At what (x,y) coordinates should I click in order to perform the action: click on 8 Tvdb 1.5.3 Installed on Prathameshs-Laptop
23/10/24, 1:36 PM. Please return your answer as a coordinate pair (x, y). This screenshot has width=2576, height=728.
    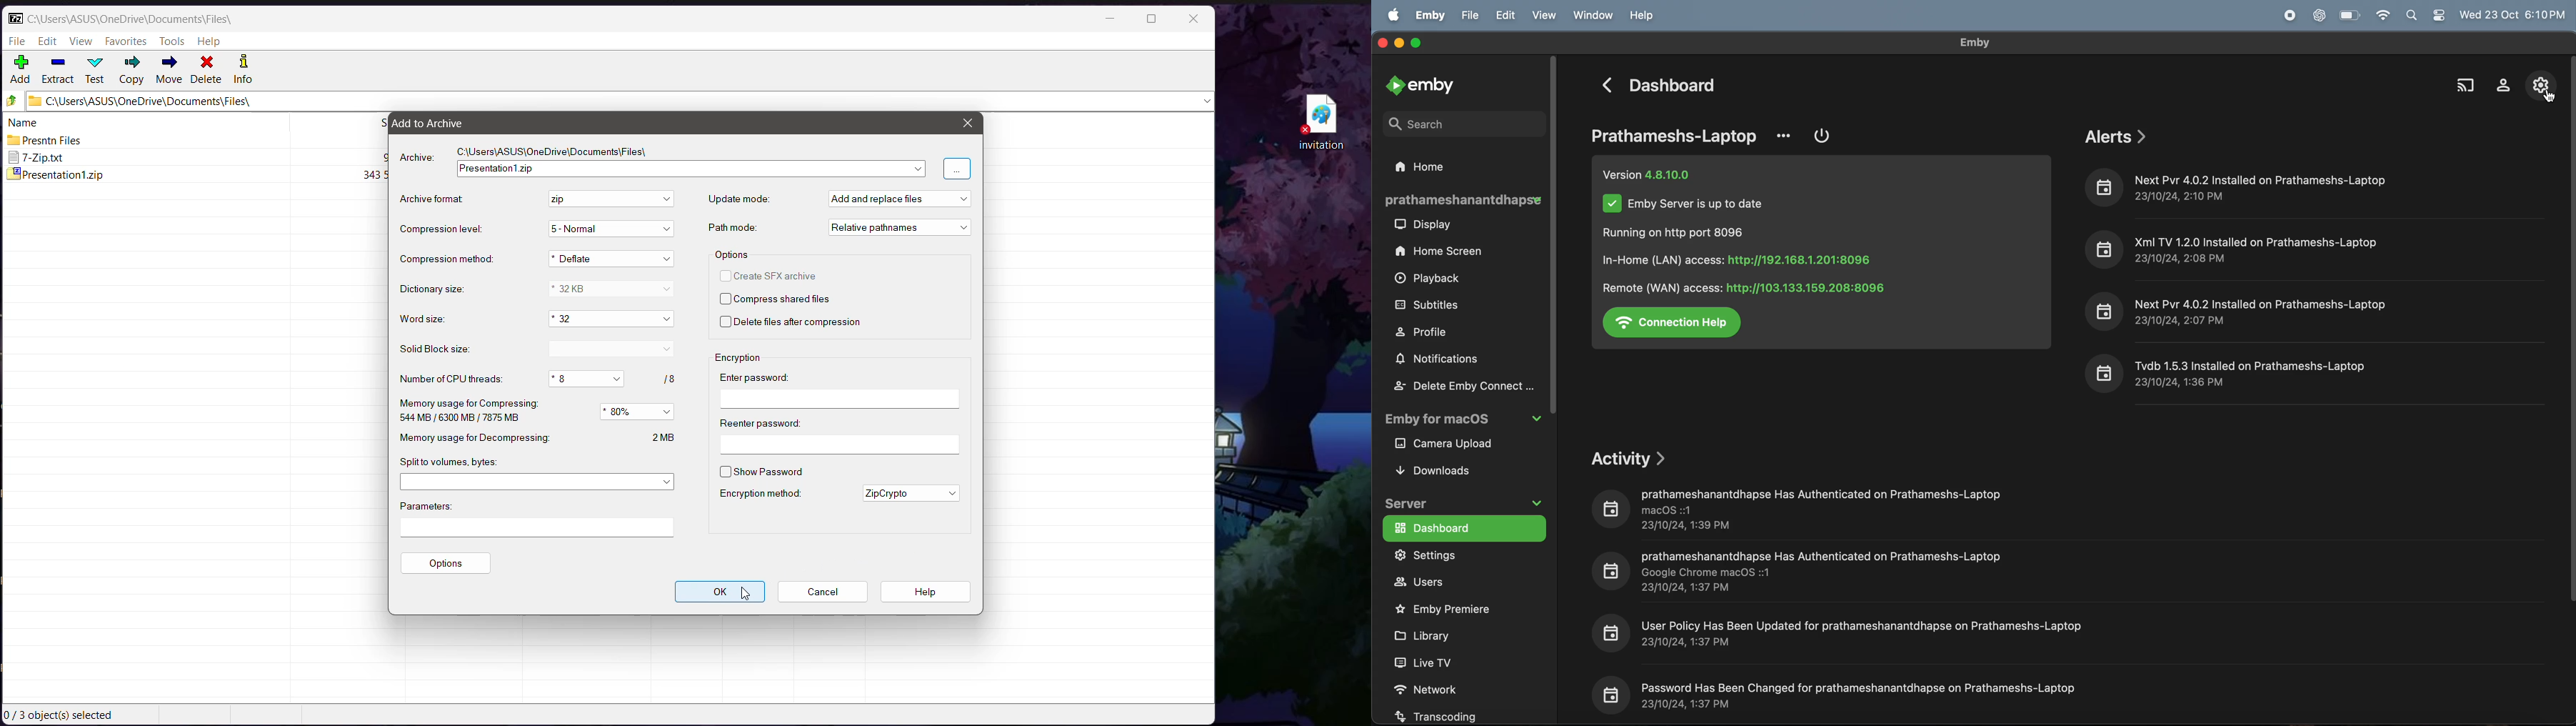
    Looking at the image, I should click on (2230, 377).